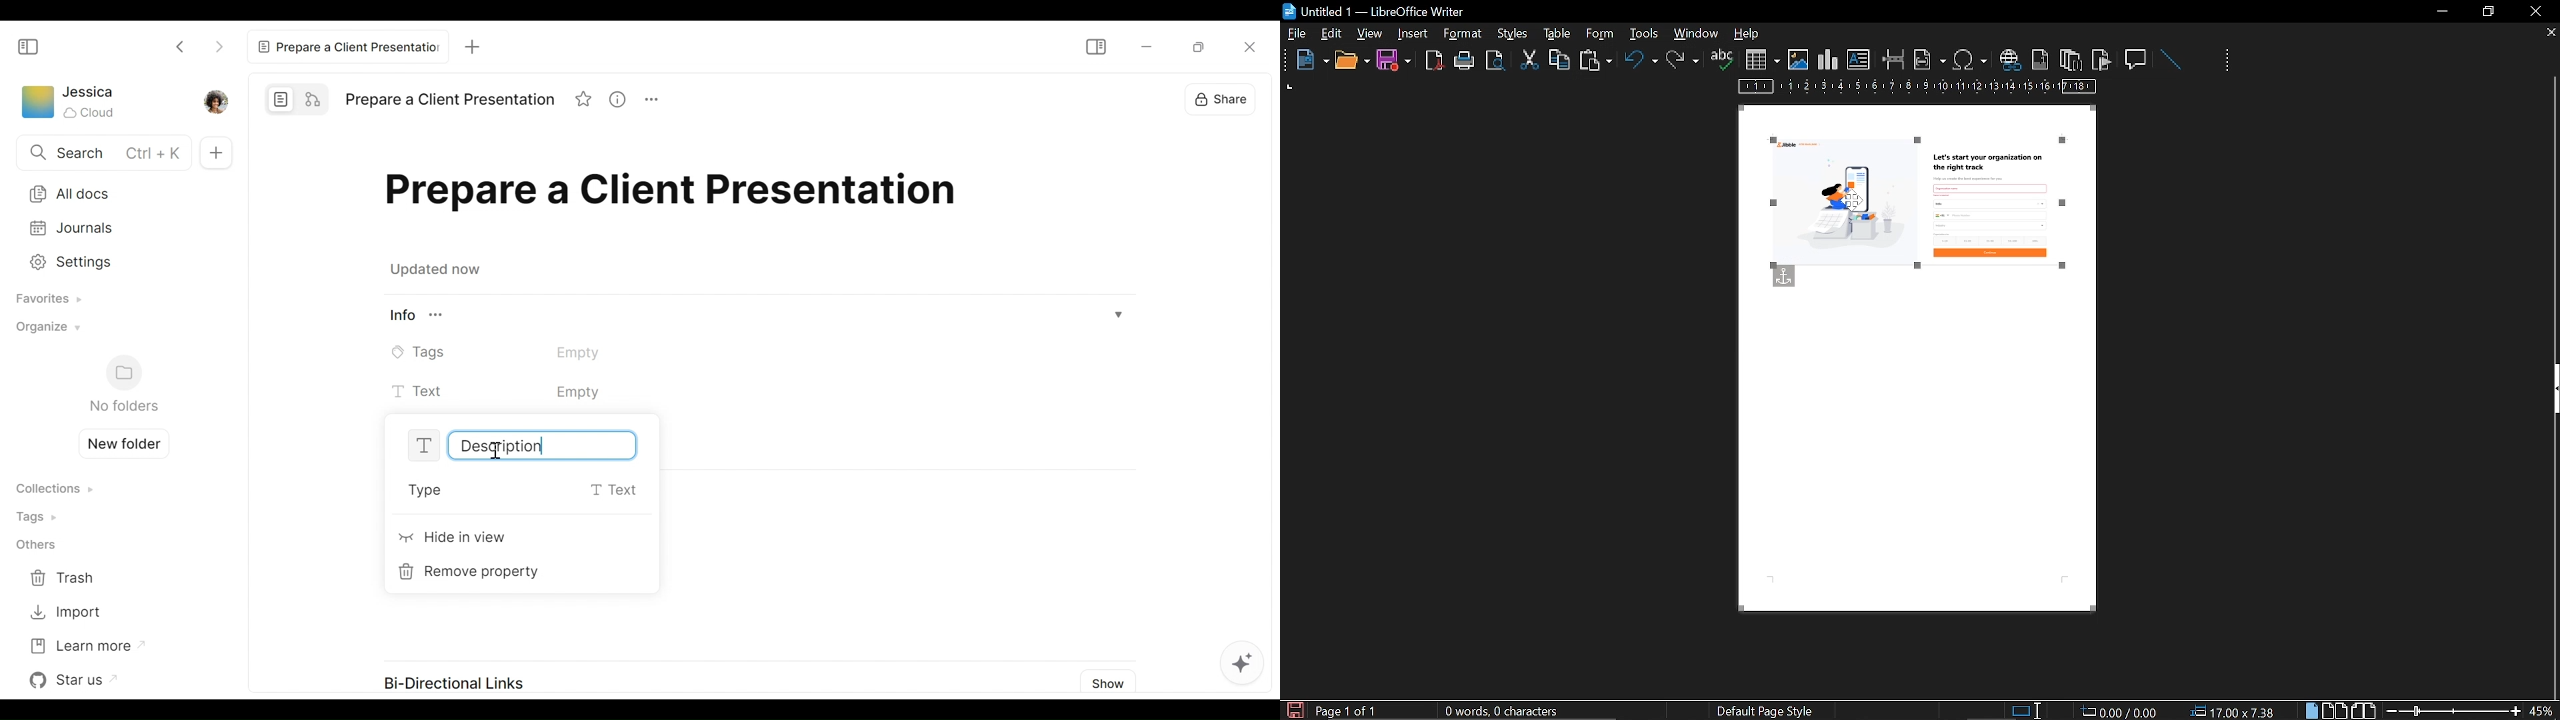 Image resolution: width=2576 pixels, height=728 pixels. Describe the element at coordinates (1594, 62) in the screenshot. I see `paste` at that location.